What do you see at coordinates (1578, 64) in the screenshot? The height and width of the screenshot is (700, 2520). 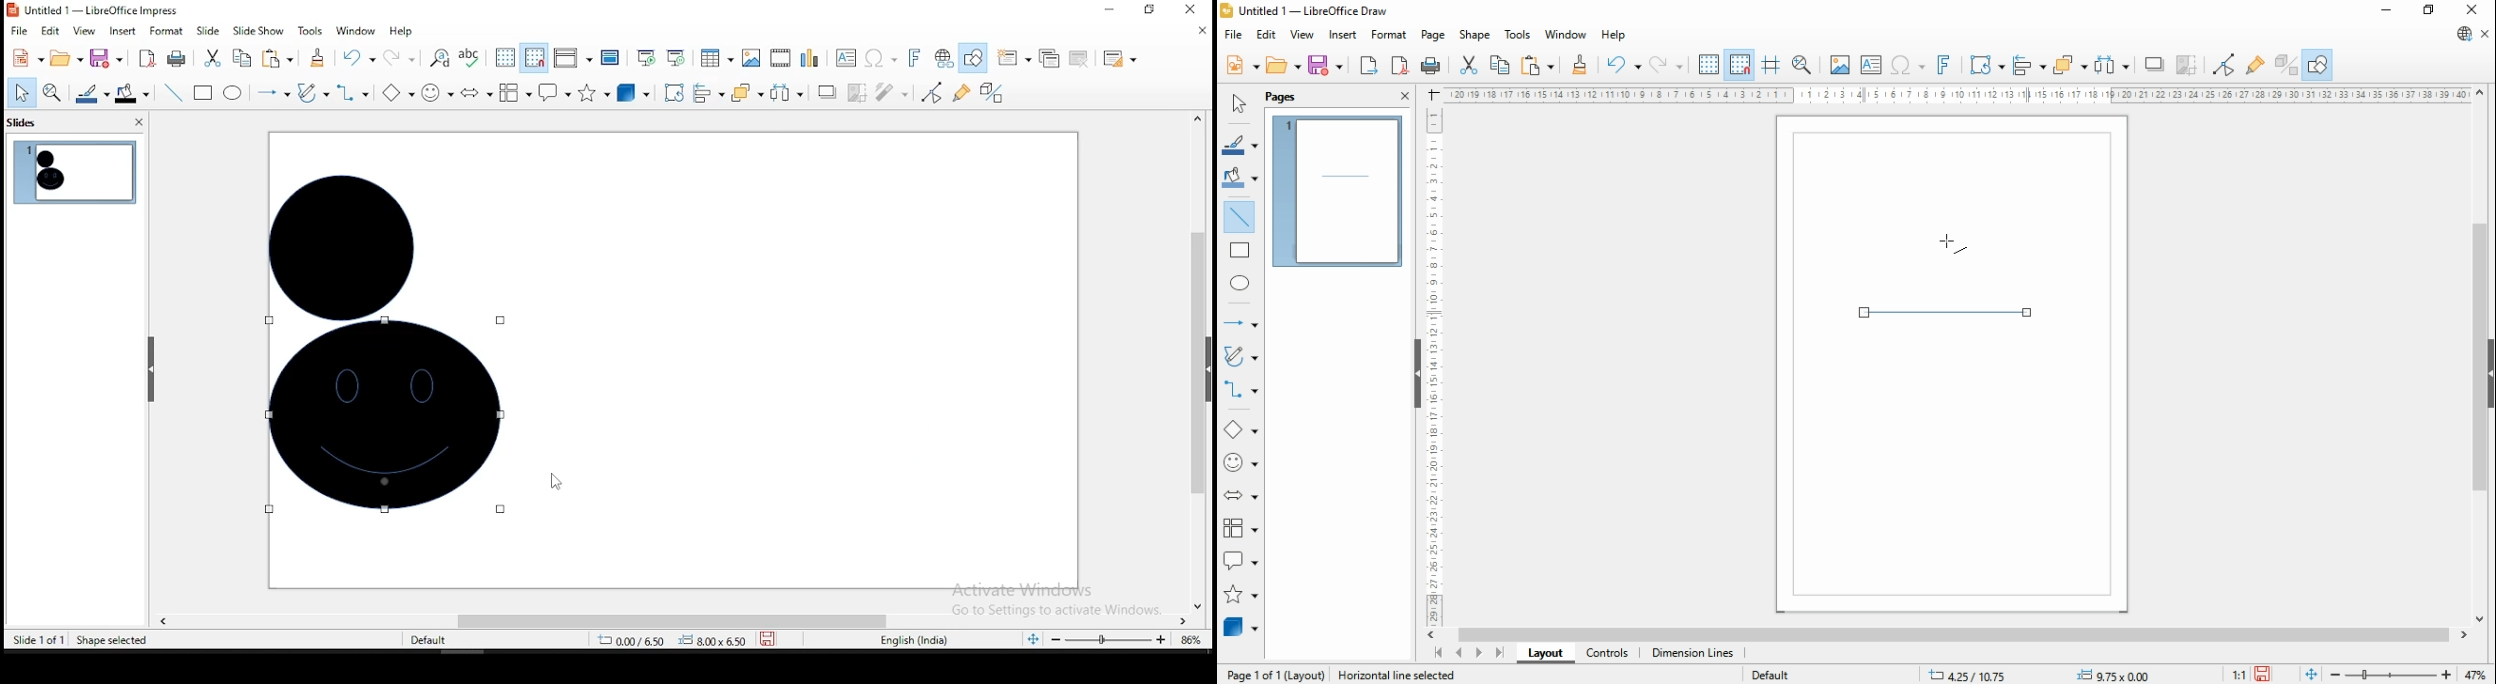 I see `clone formatting` at bounding box center [1578, 64].